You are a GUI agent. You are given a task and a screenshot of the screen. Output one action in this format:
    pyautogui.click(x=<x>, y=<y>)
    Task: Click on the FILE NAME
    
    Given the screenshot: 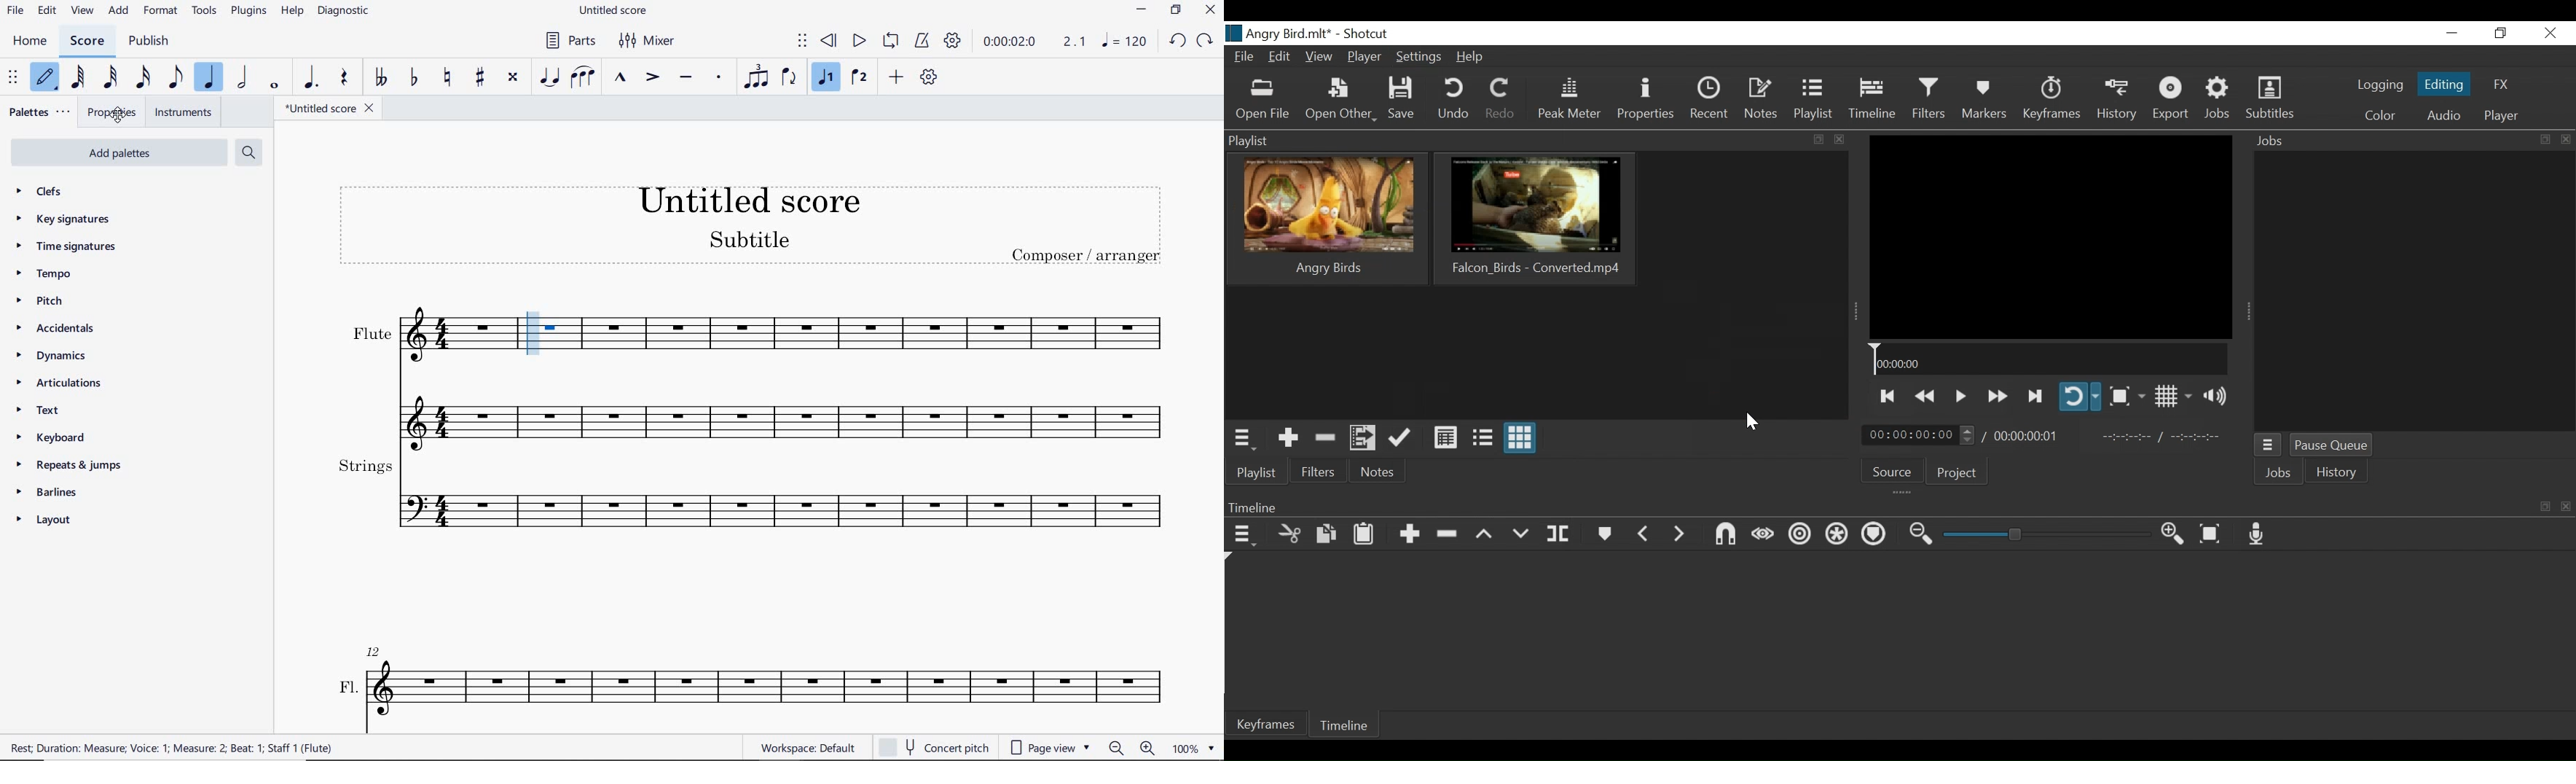 What is the action you would take?
    pyautogui.click(x=617, y=11)
    